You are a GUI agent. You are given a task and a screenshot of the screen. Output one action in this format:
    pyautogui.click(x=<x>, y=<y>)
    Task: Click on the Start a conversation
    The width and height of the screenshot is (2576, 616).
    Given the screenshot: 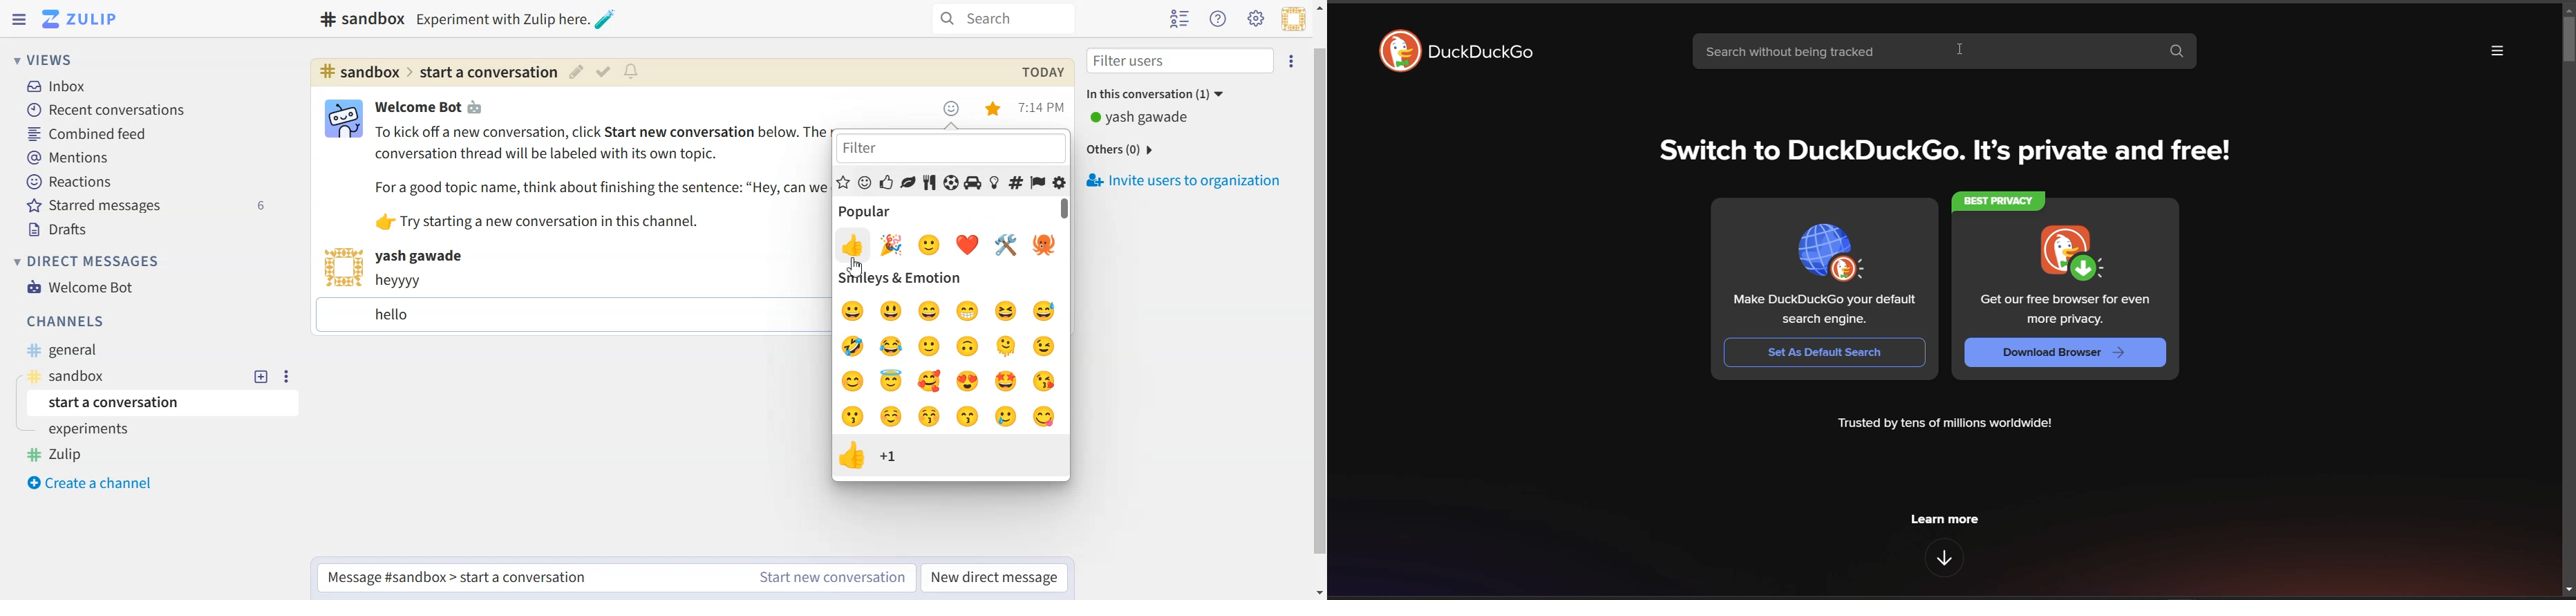 What is the action you would take?
    pyautogui.click(x=528, y=580)
    